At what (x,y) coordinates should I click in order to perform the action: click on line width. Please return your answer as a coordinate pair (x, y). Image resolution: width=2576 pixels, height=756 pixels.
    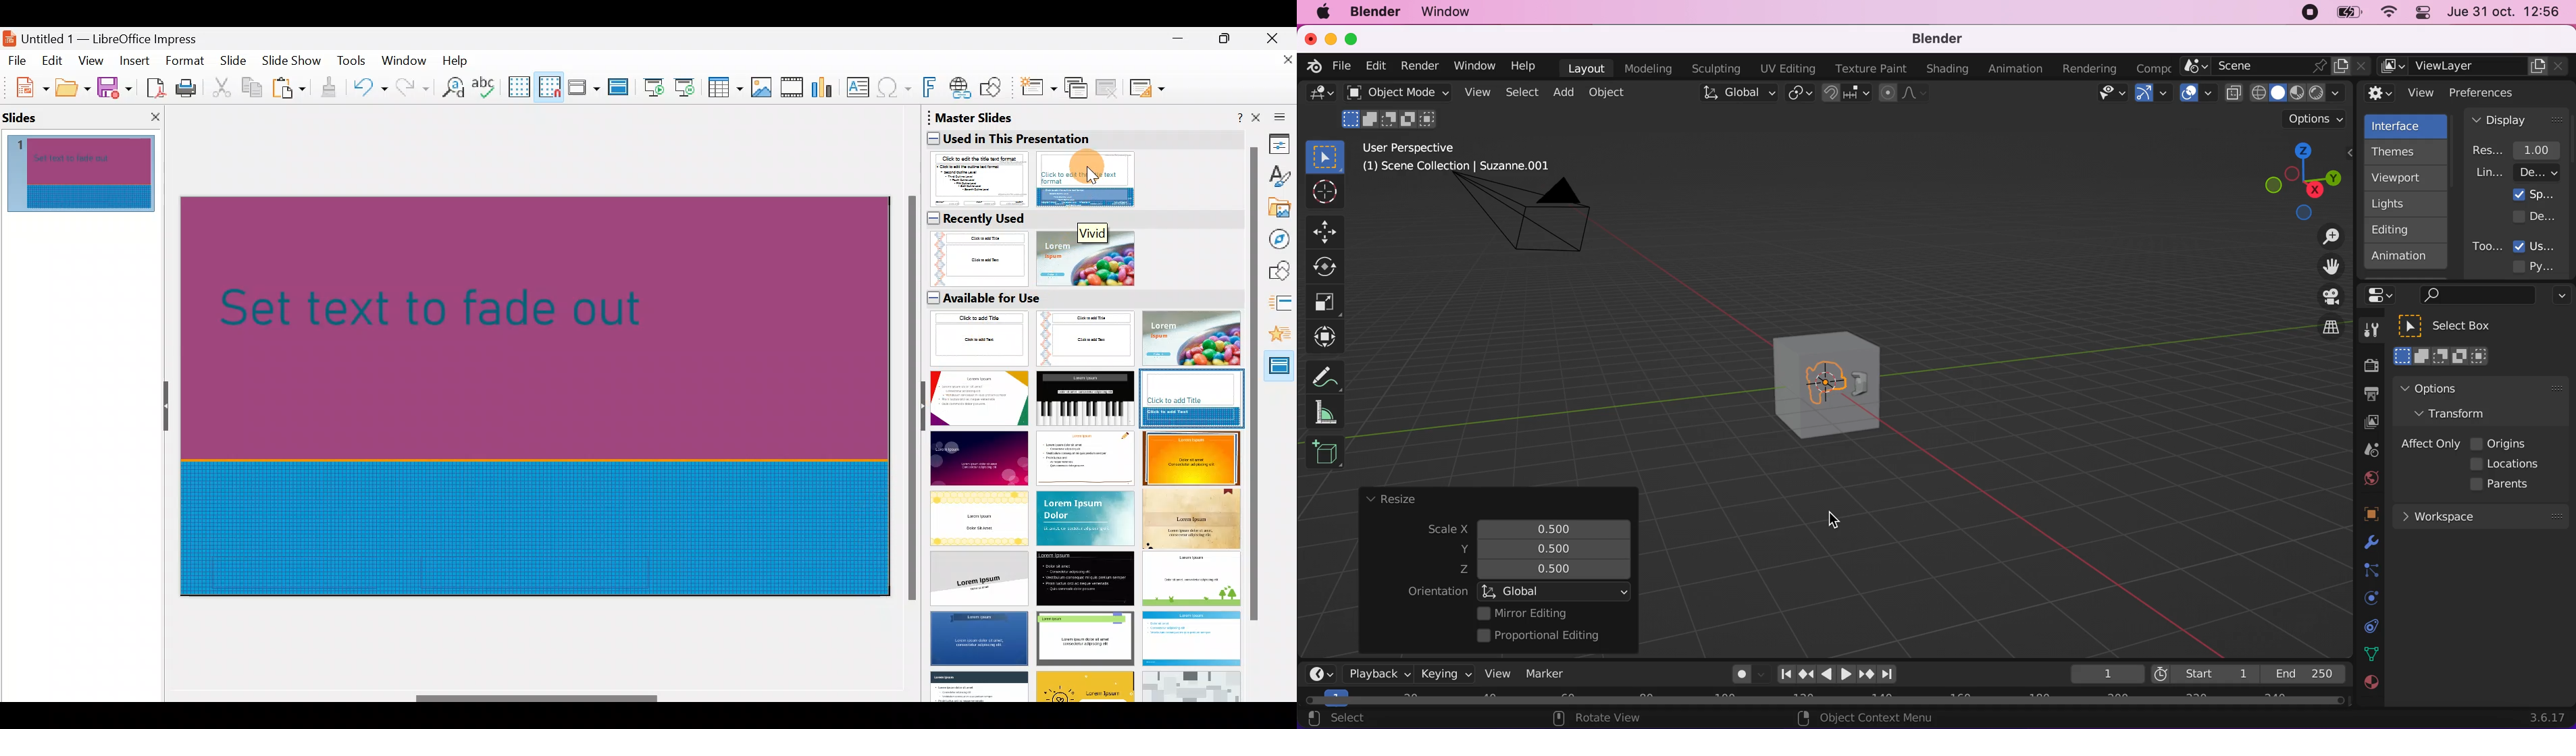
    Looking at the image, I should click on (2518, 172).